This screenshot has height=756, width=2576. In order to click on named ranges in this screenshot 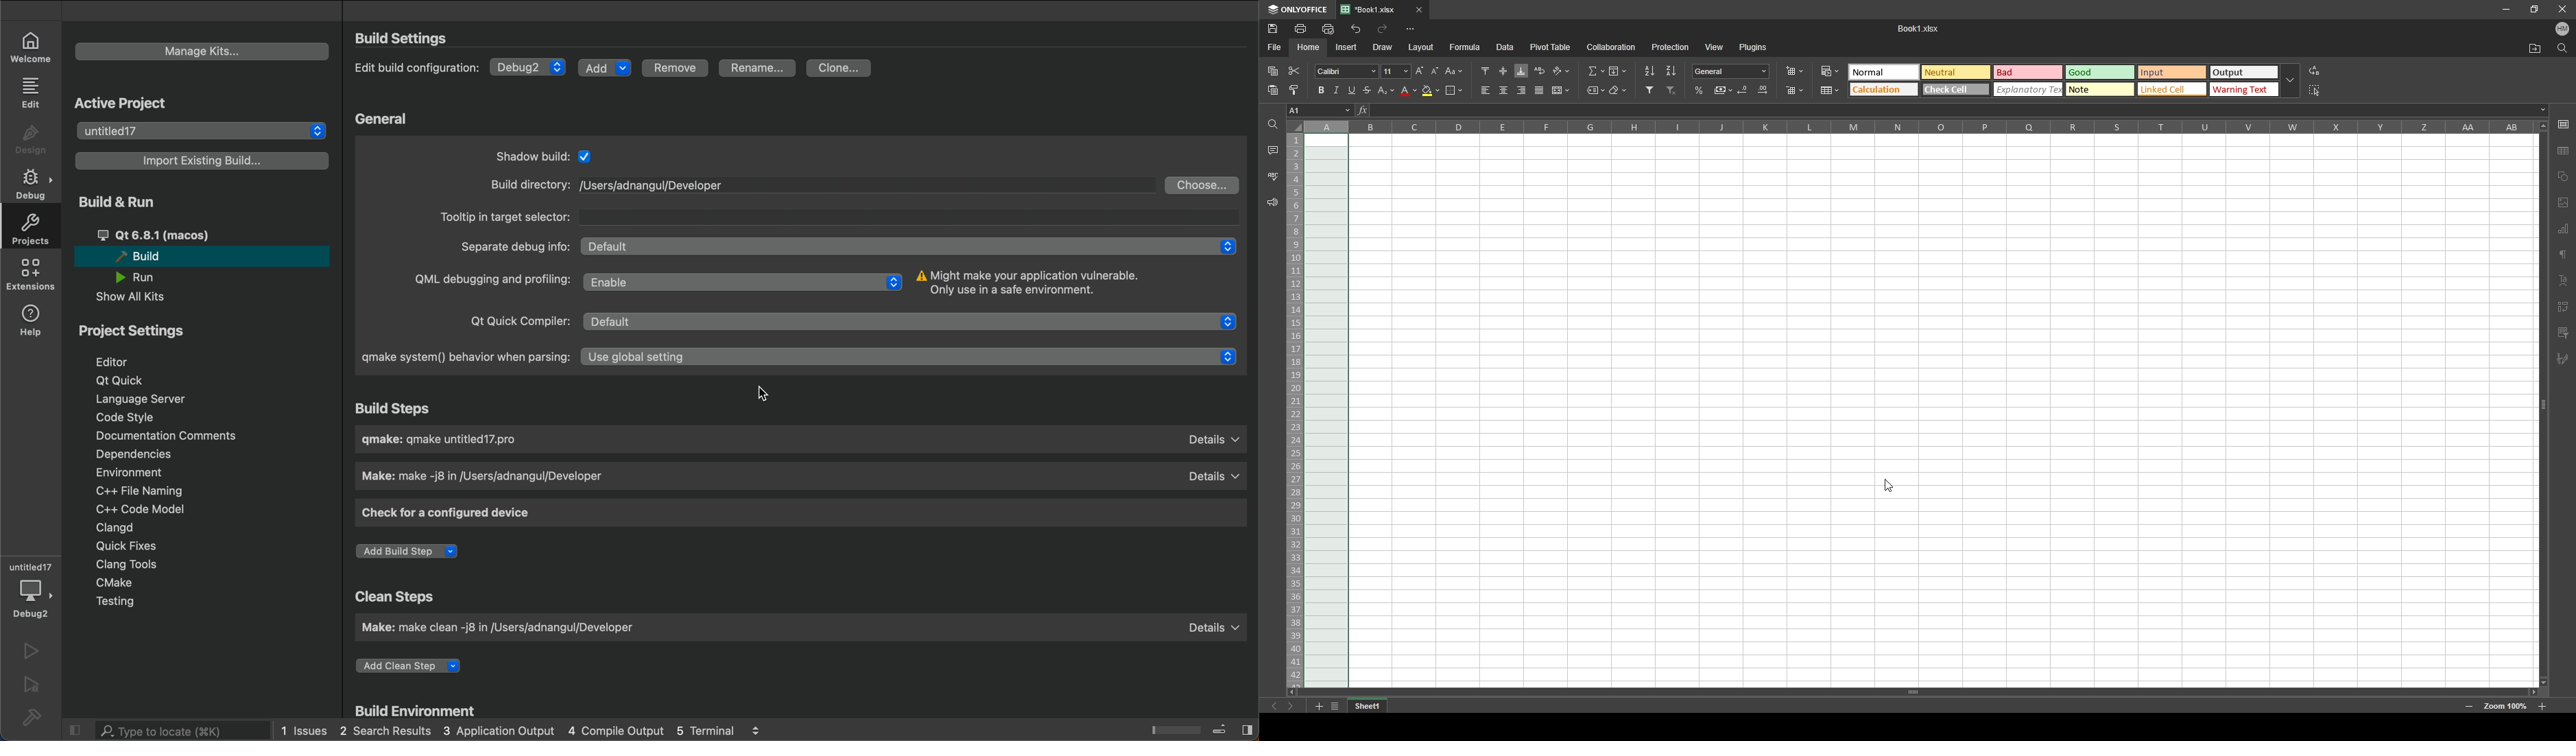, I will do `click(1596, 91)`.